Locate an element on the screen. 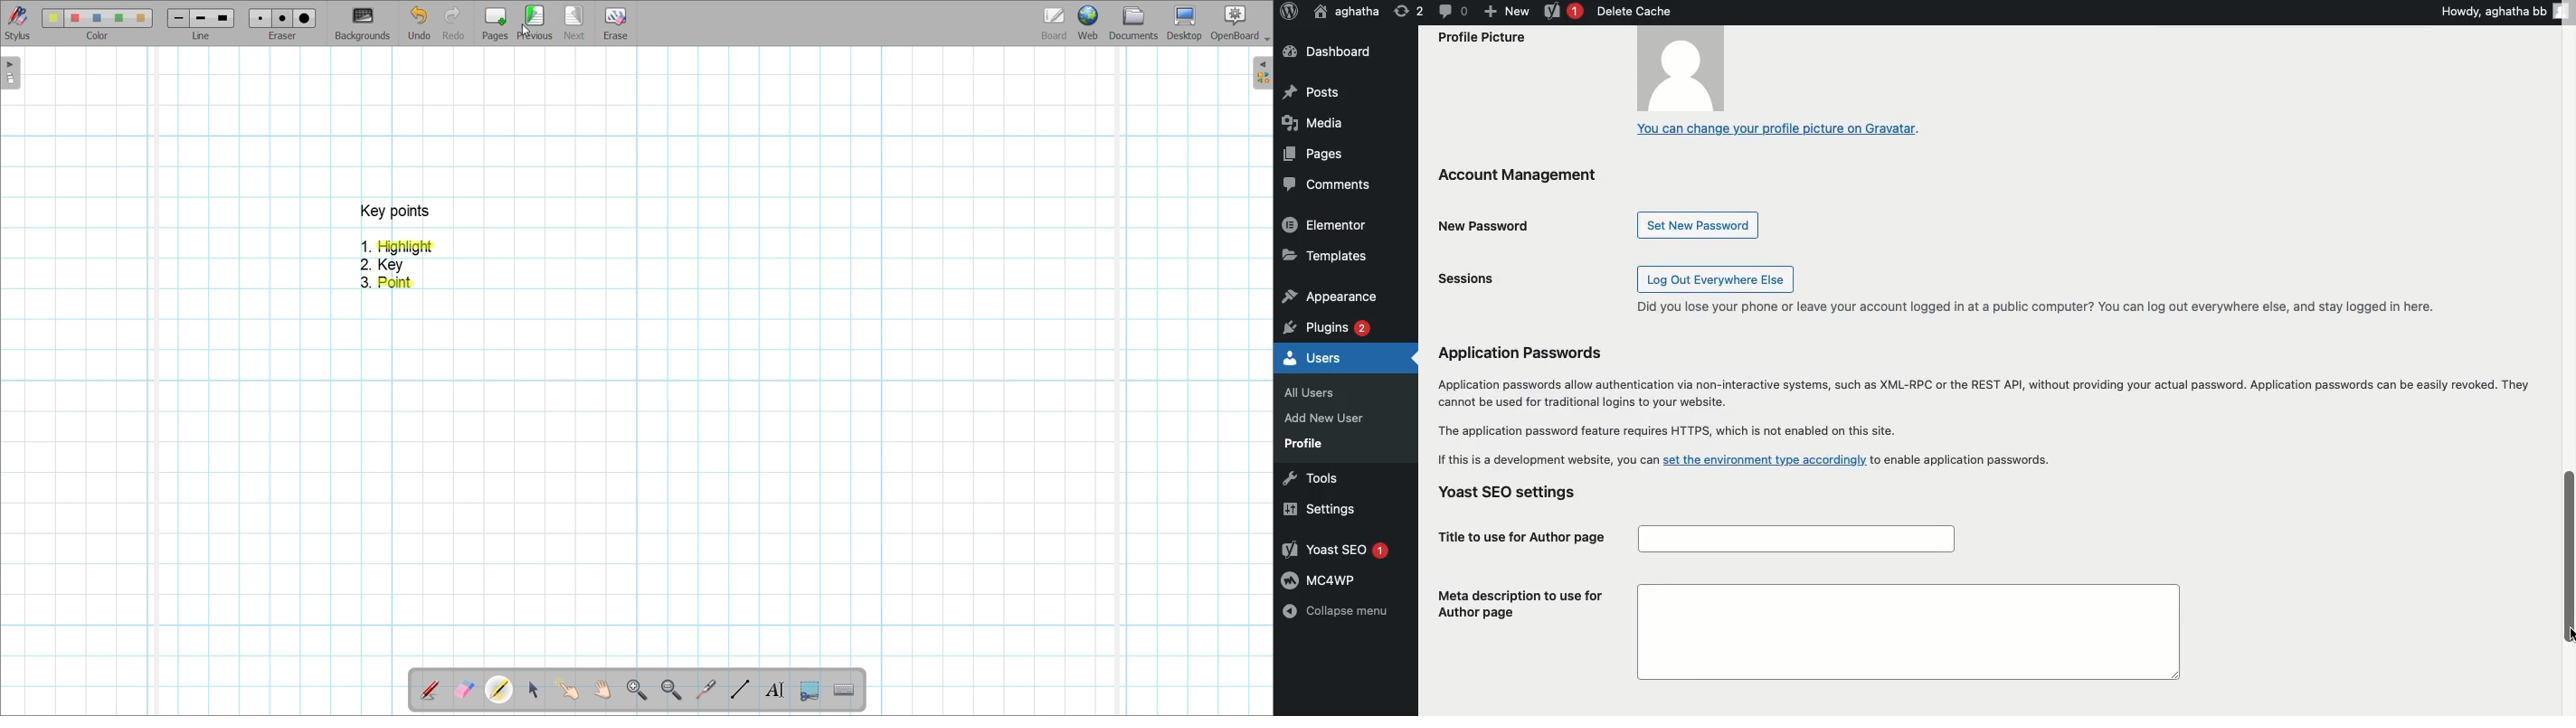  color4 is located at coordinates (118, 17).